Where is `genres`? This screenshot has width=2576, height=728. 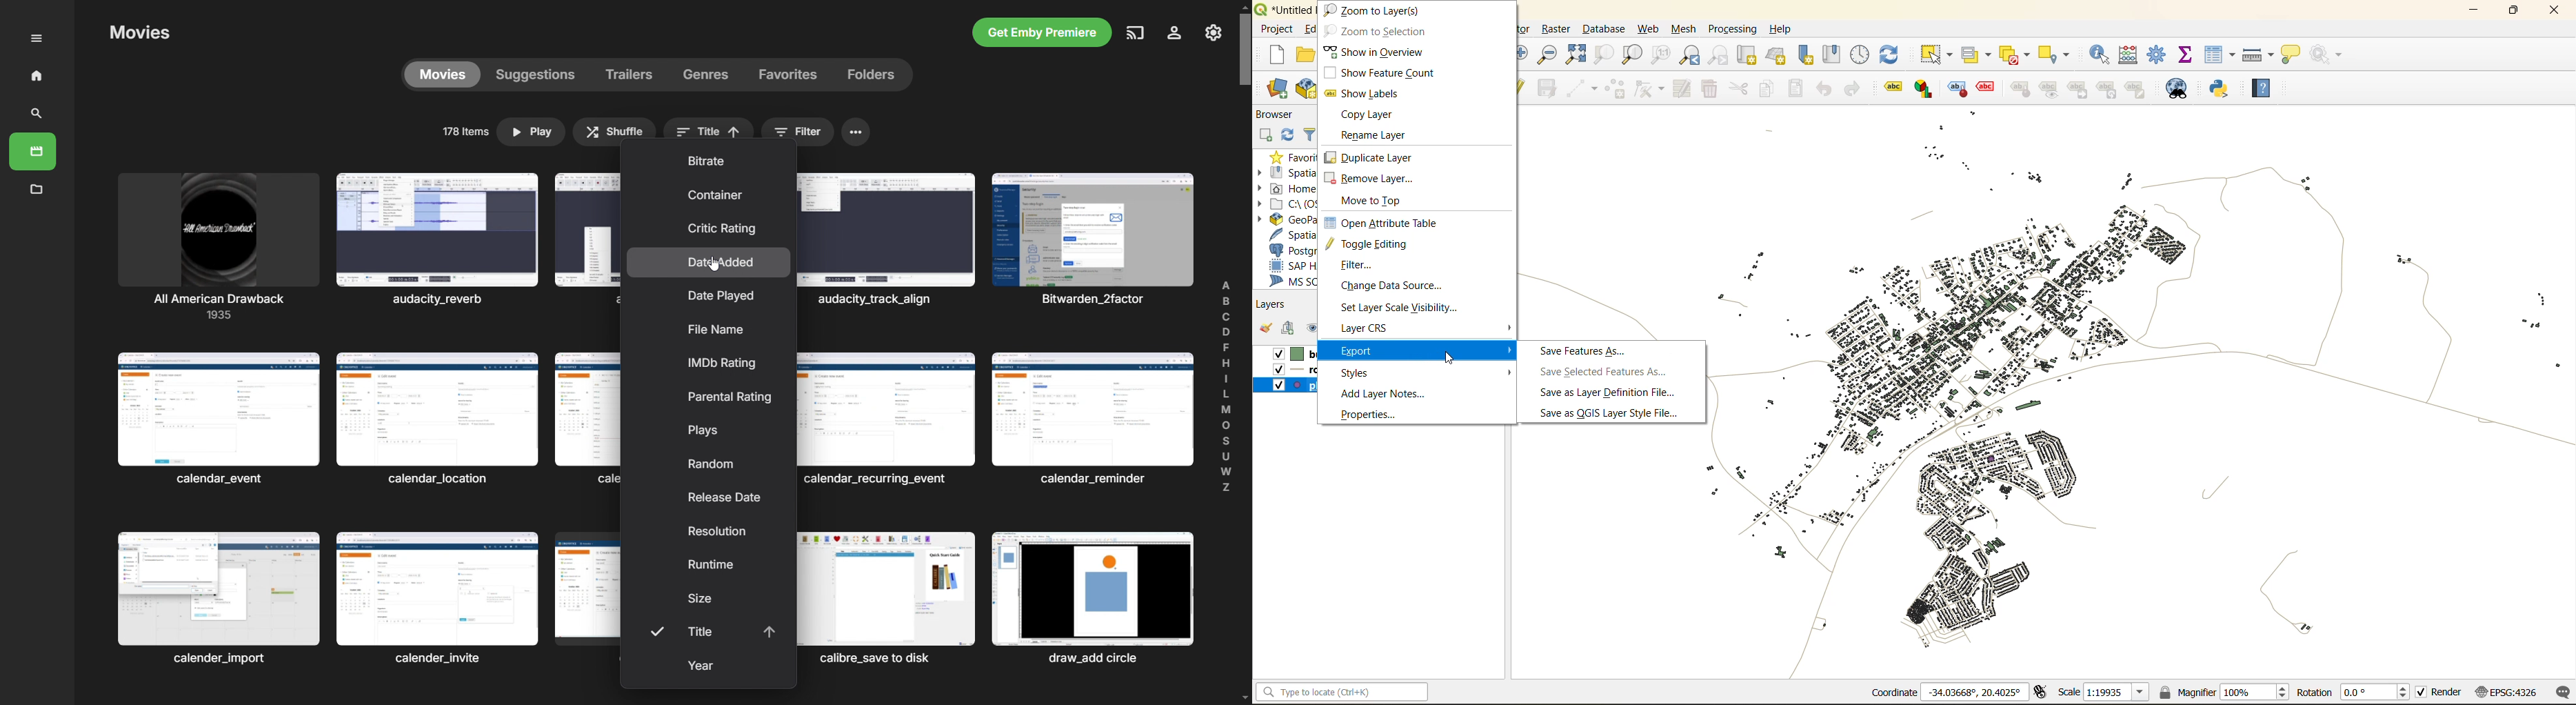
genres is located at coordinates (709, 75).